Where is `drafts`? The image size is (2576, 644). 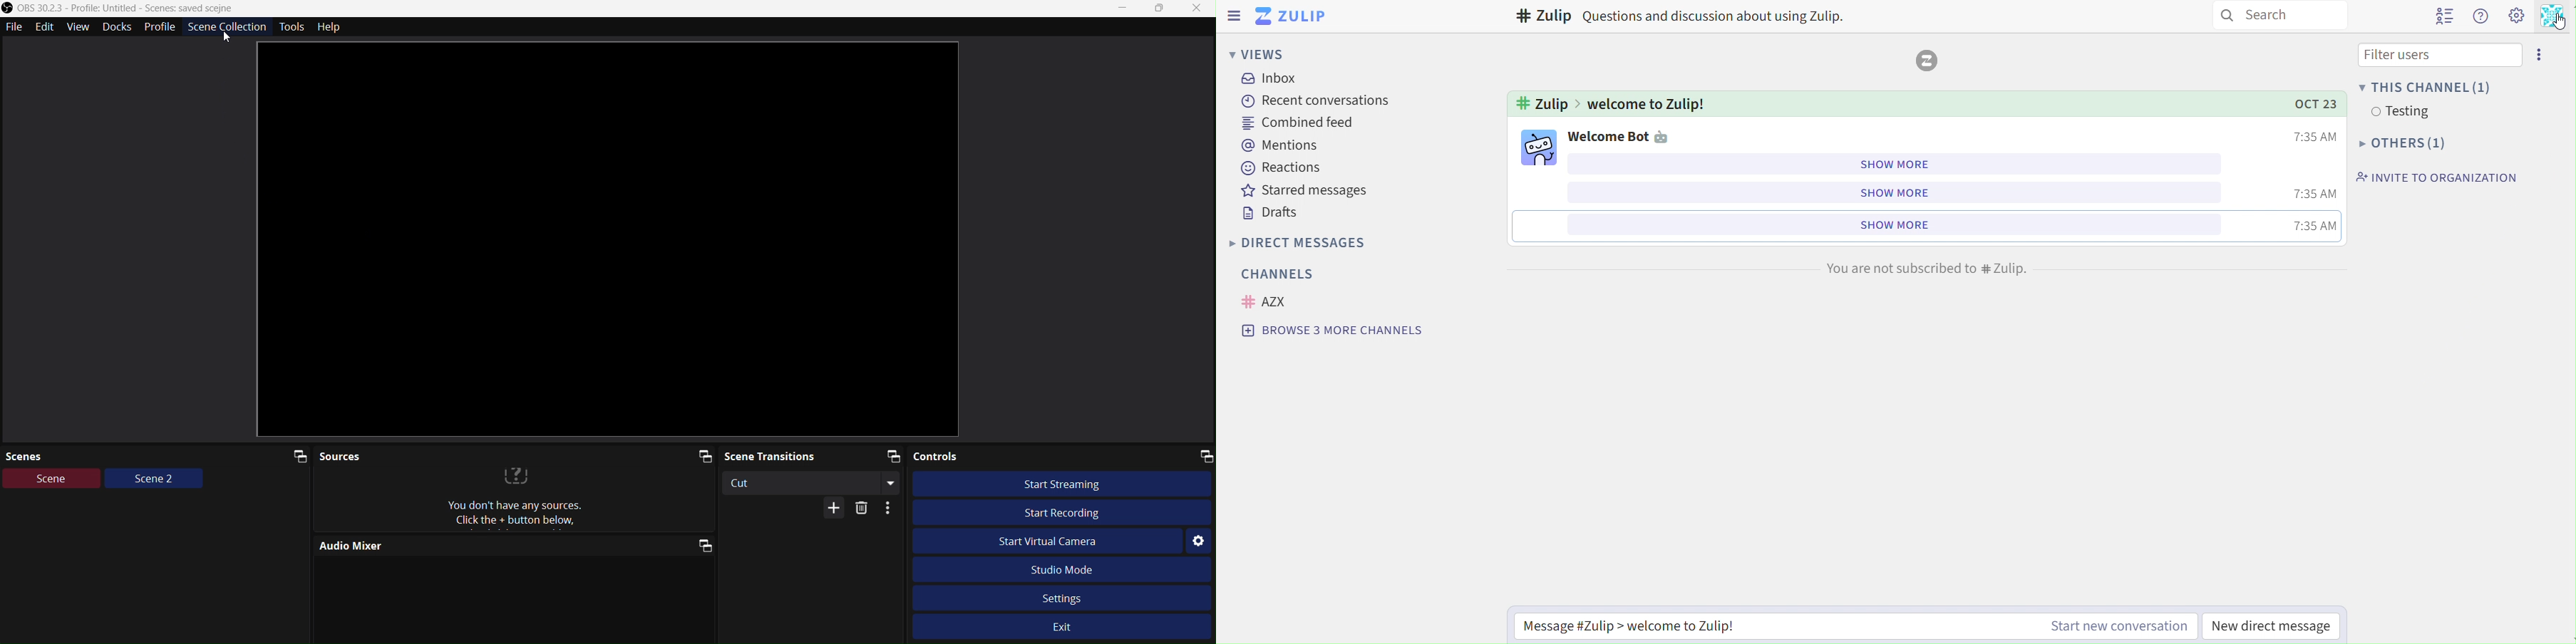
drafts is located at coordinates (1274, 213).